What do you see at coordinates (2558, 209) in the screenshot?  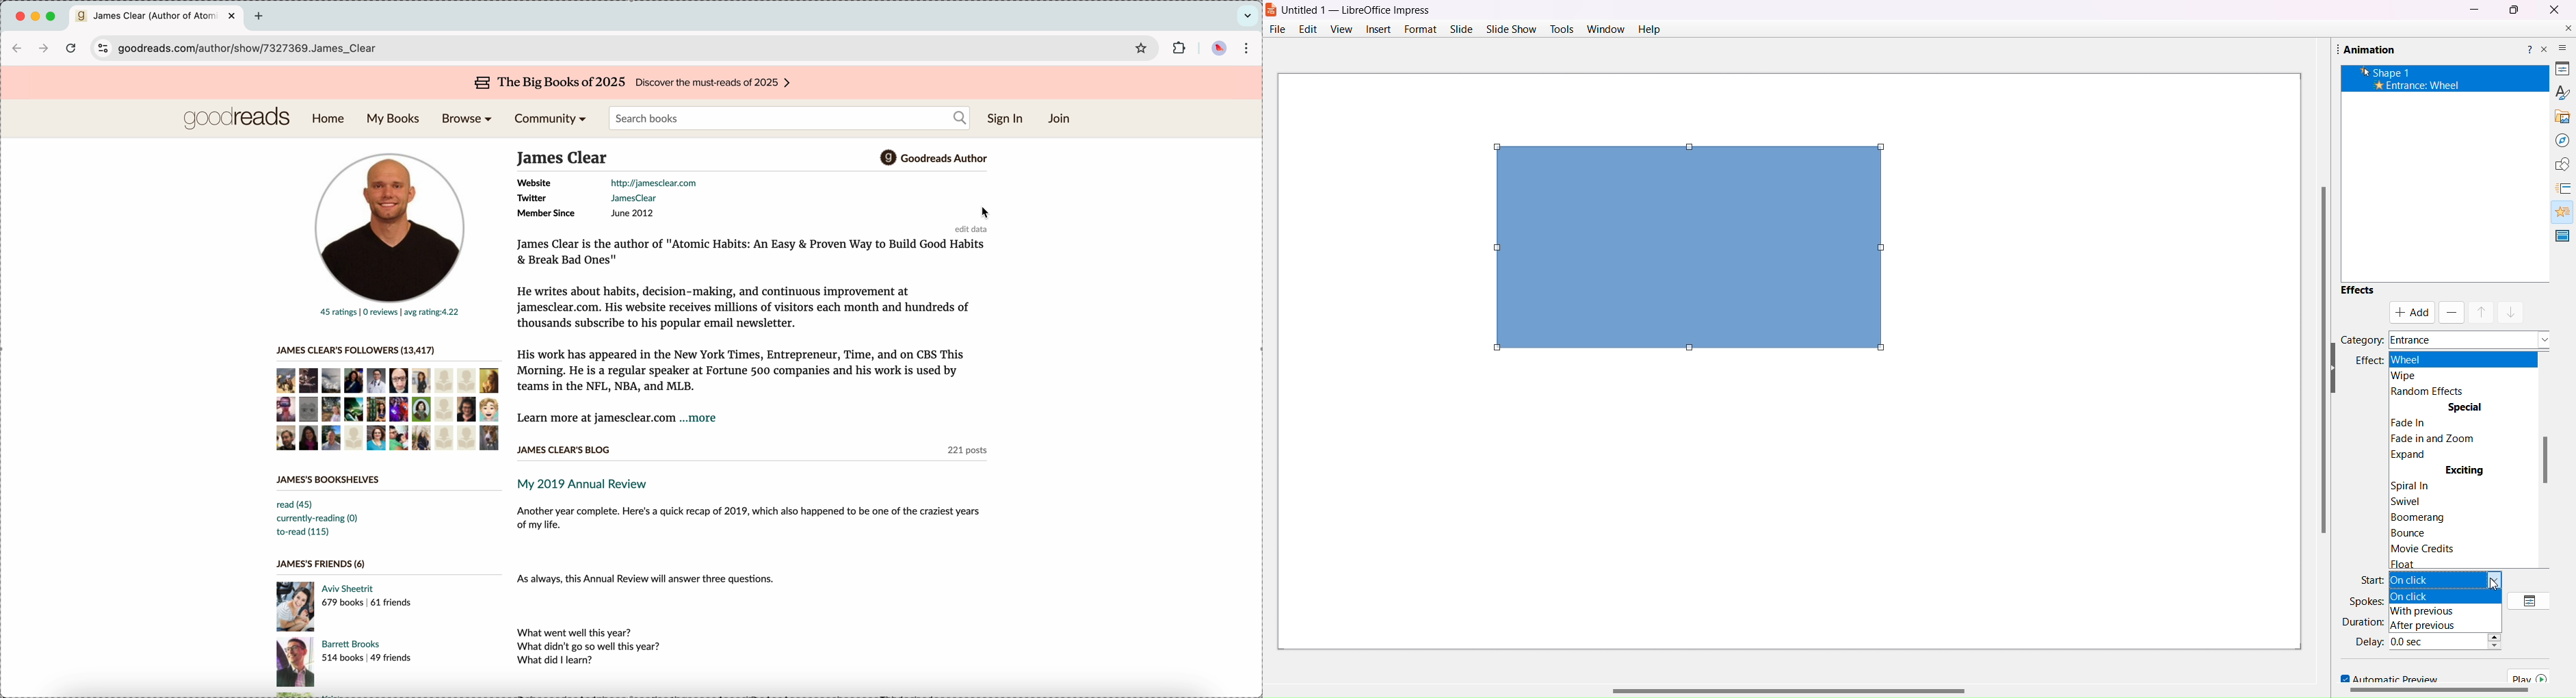 I see `Animations` at bounding box center [2558, 209].